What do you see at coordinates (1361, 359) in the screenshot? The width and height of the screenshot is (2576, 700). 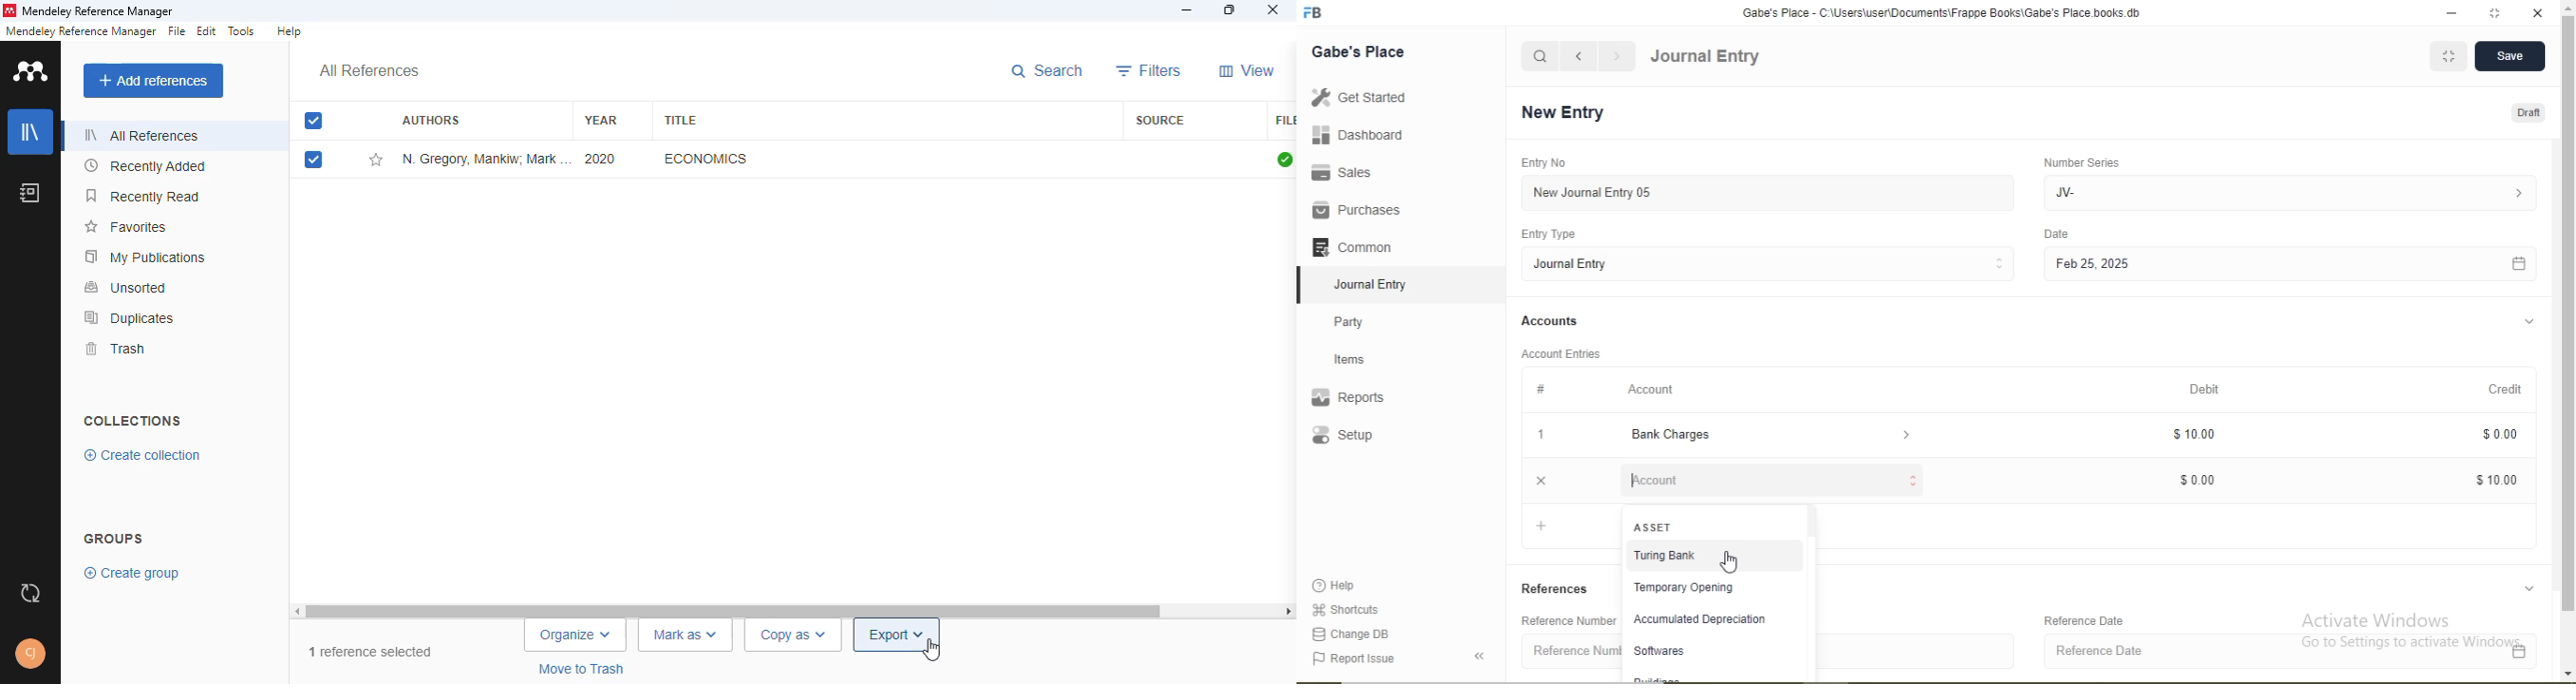 I see `Items` at bounding box center [1361, 359].